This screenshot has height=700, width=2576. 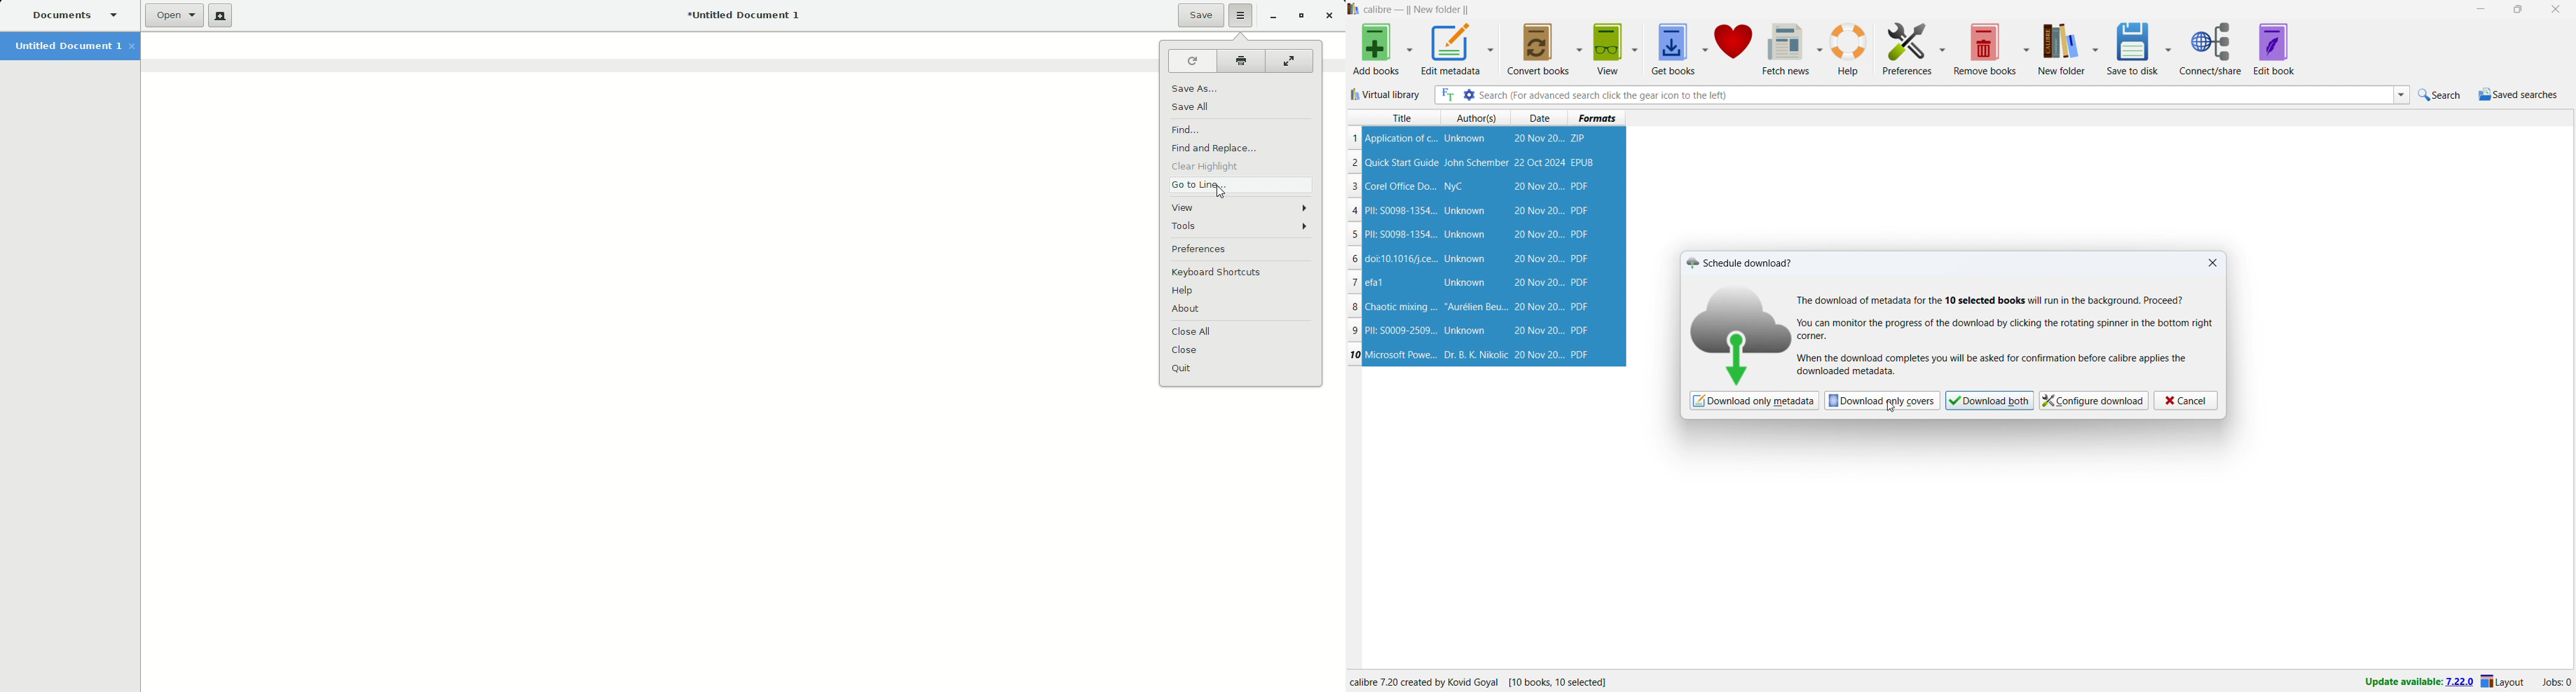 I want to click on 3, so click(x=1354, y=186).